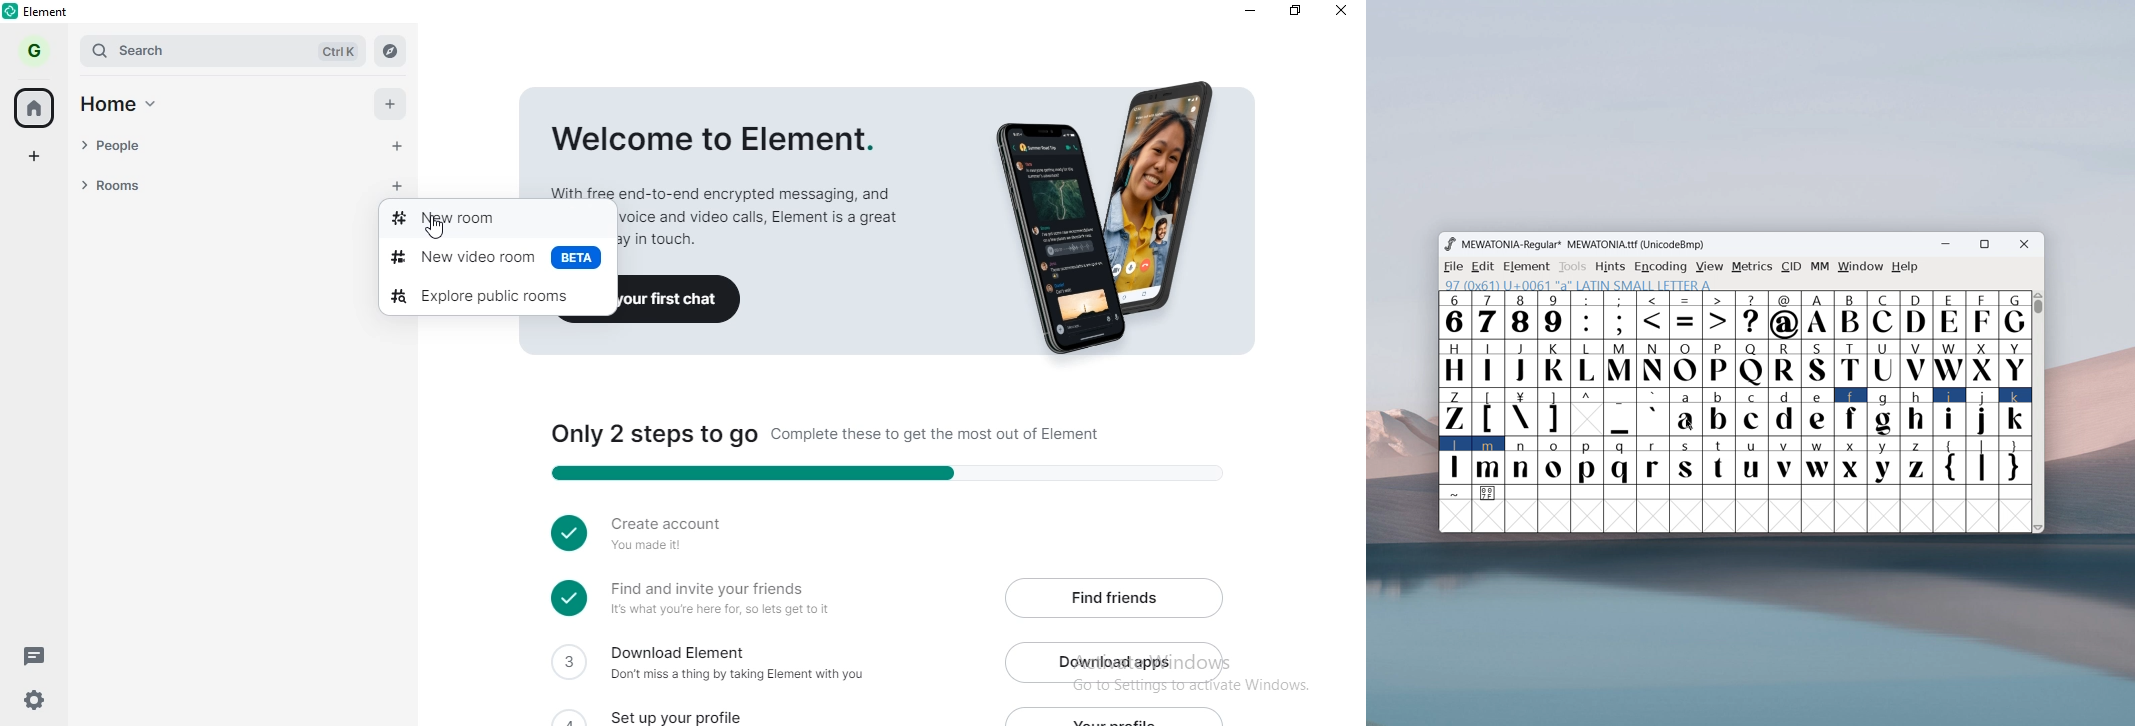 Image resolution: width=2156 pixels, height=728 pixels. What do you see at coordinates (1521, 462) in the screenshot?
I see `n` at bounding box center [1521, 462].